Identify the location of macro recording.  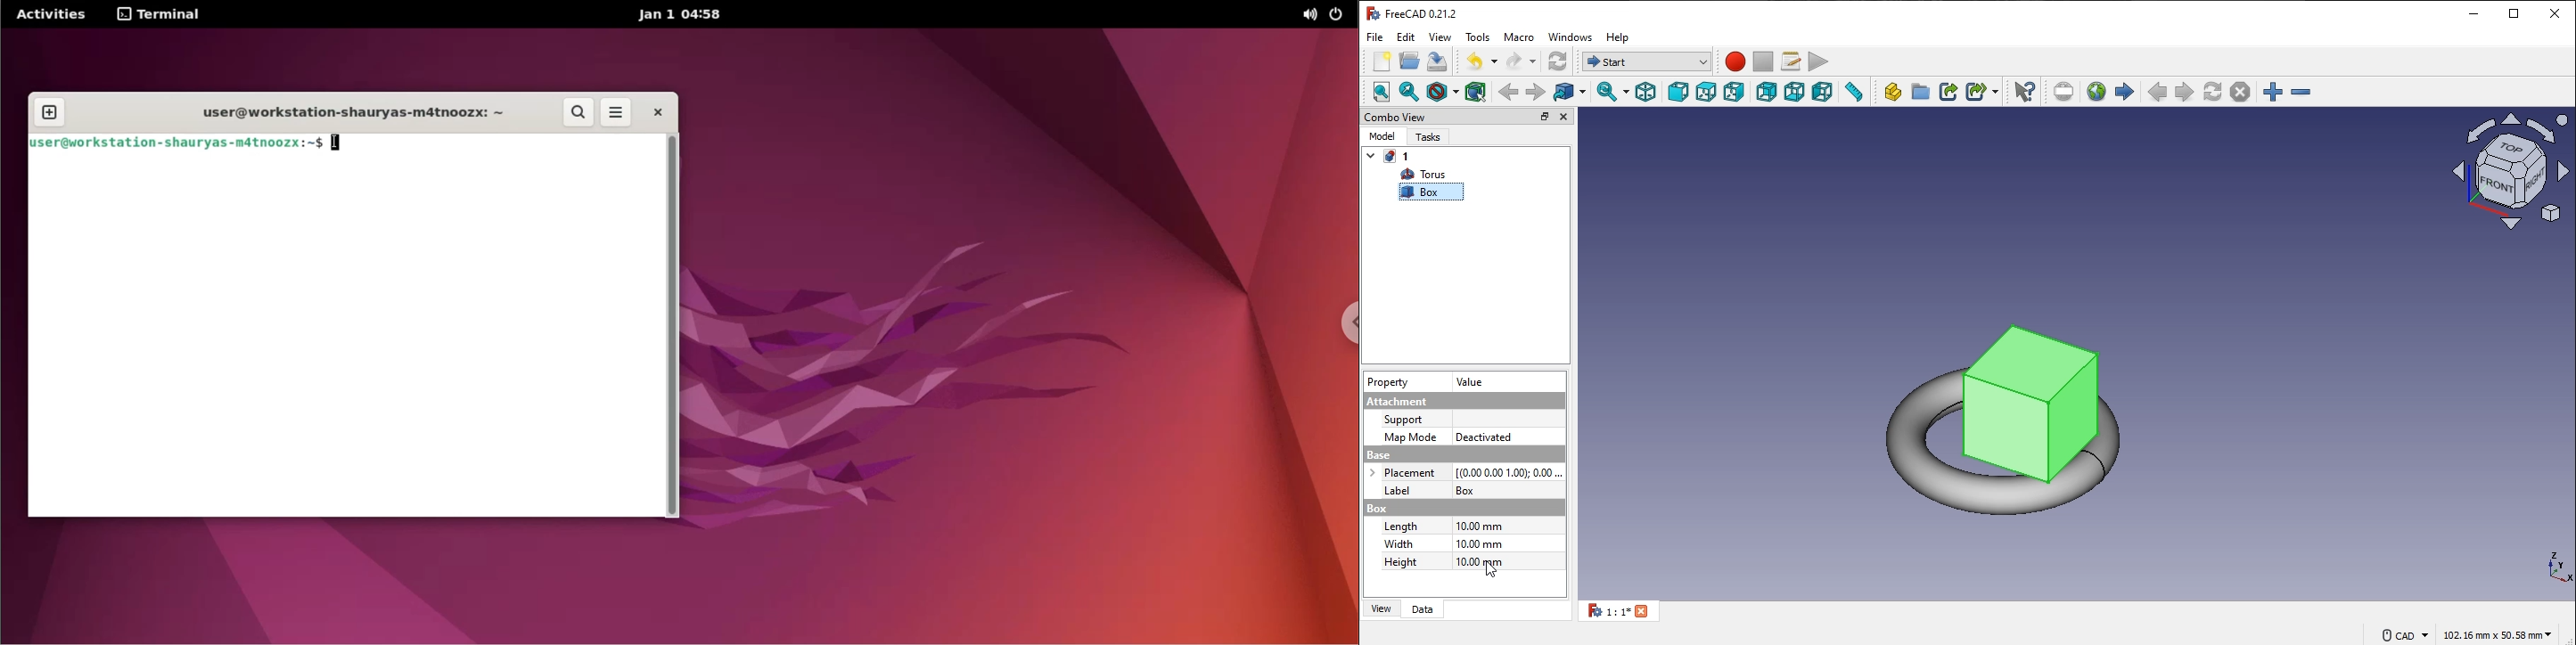
(1735, 62).